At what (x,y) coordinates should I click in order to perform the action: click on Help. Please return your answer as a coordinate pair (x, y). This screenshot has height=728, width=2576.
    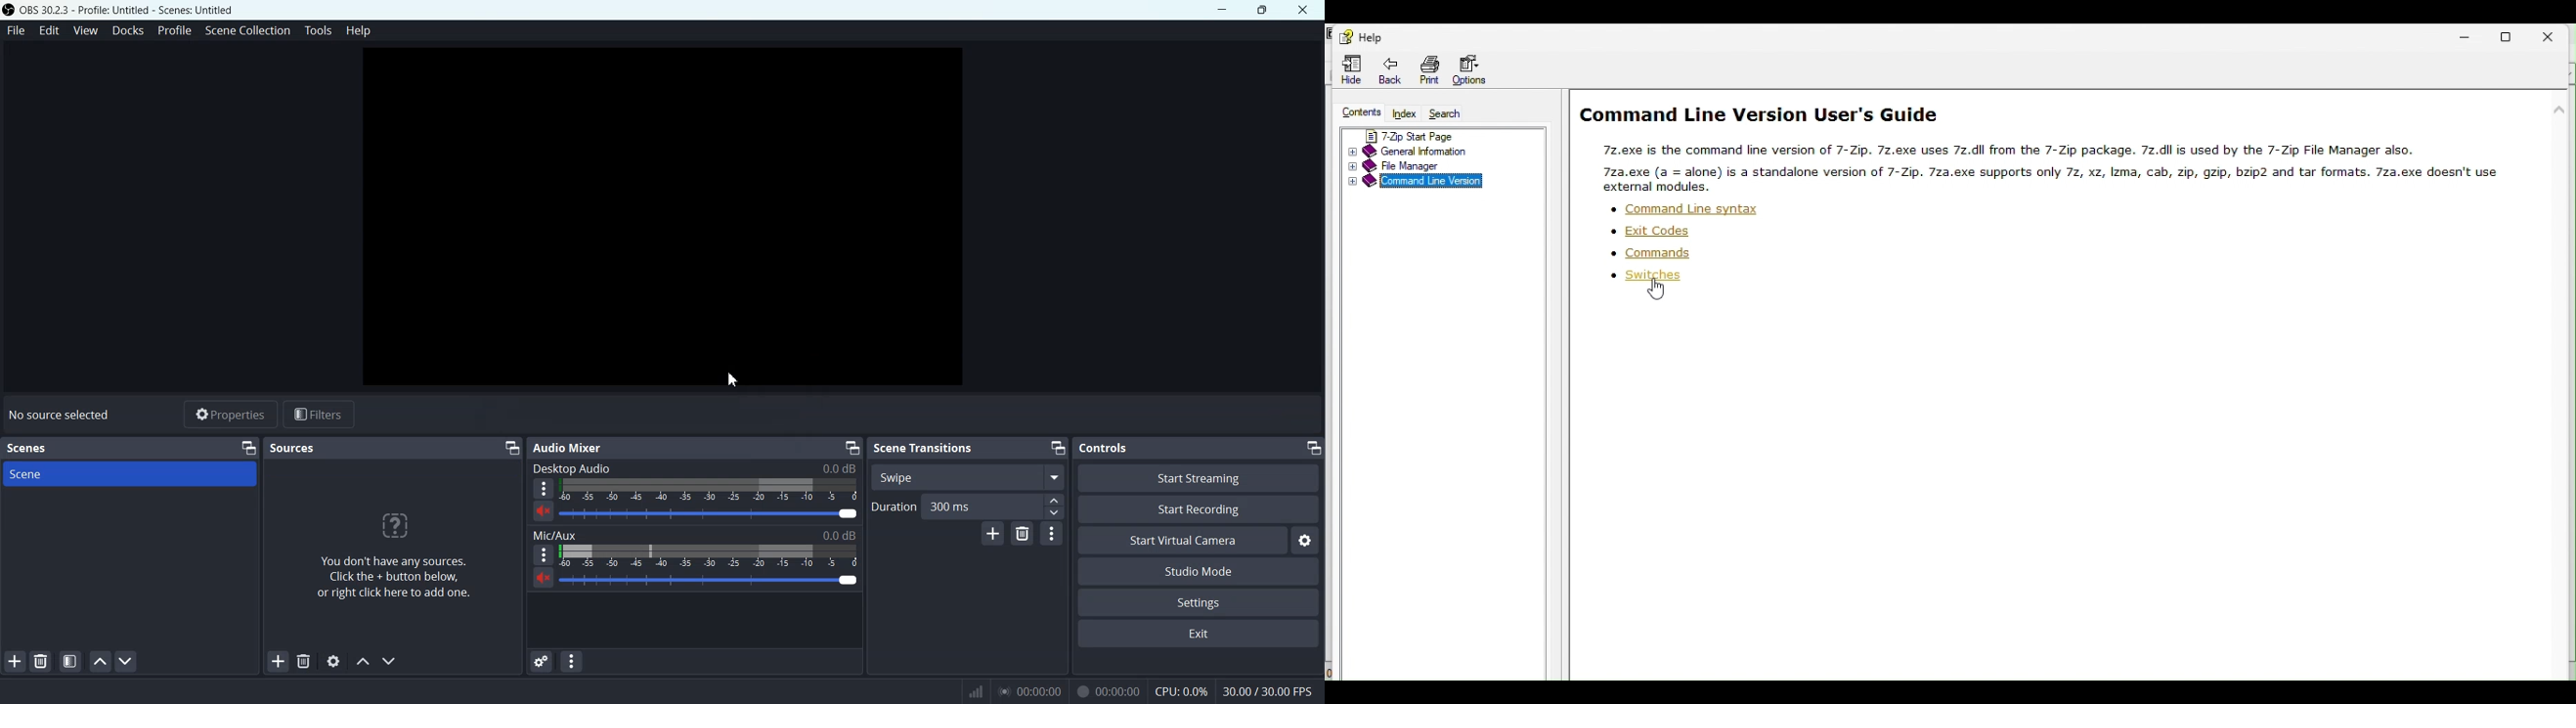
    Looking at the image, I should click on (357, 31).